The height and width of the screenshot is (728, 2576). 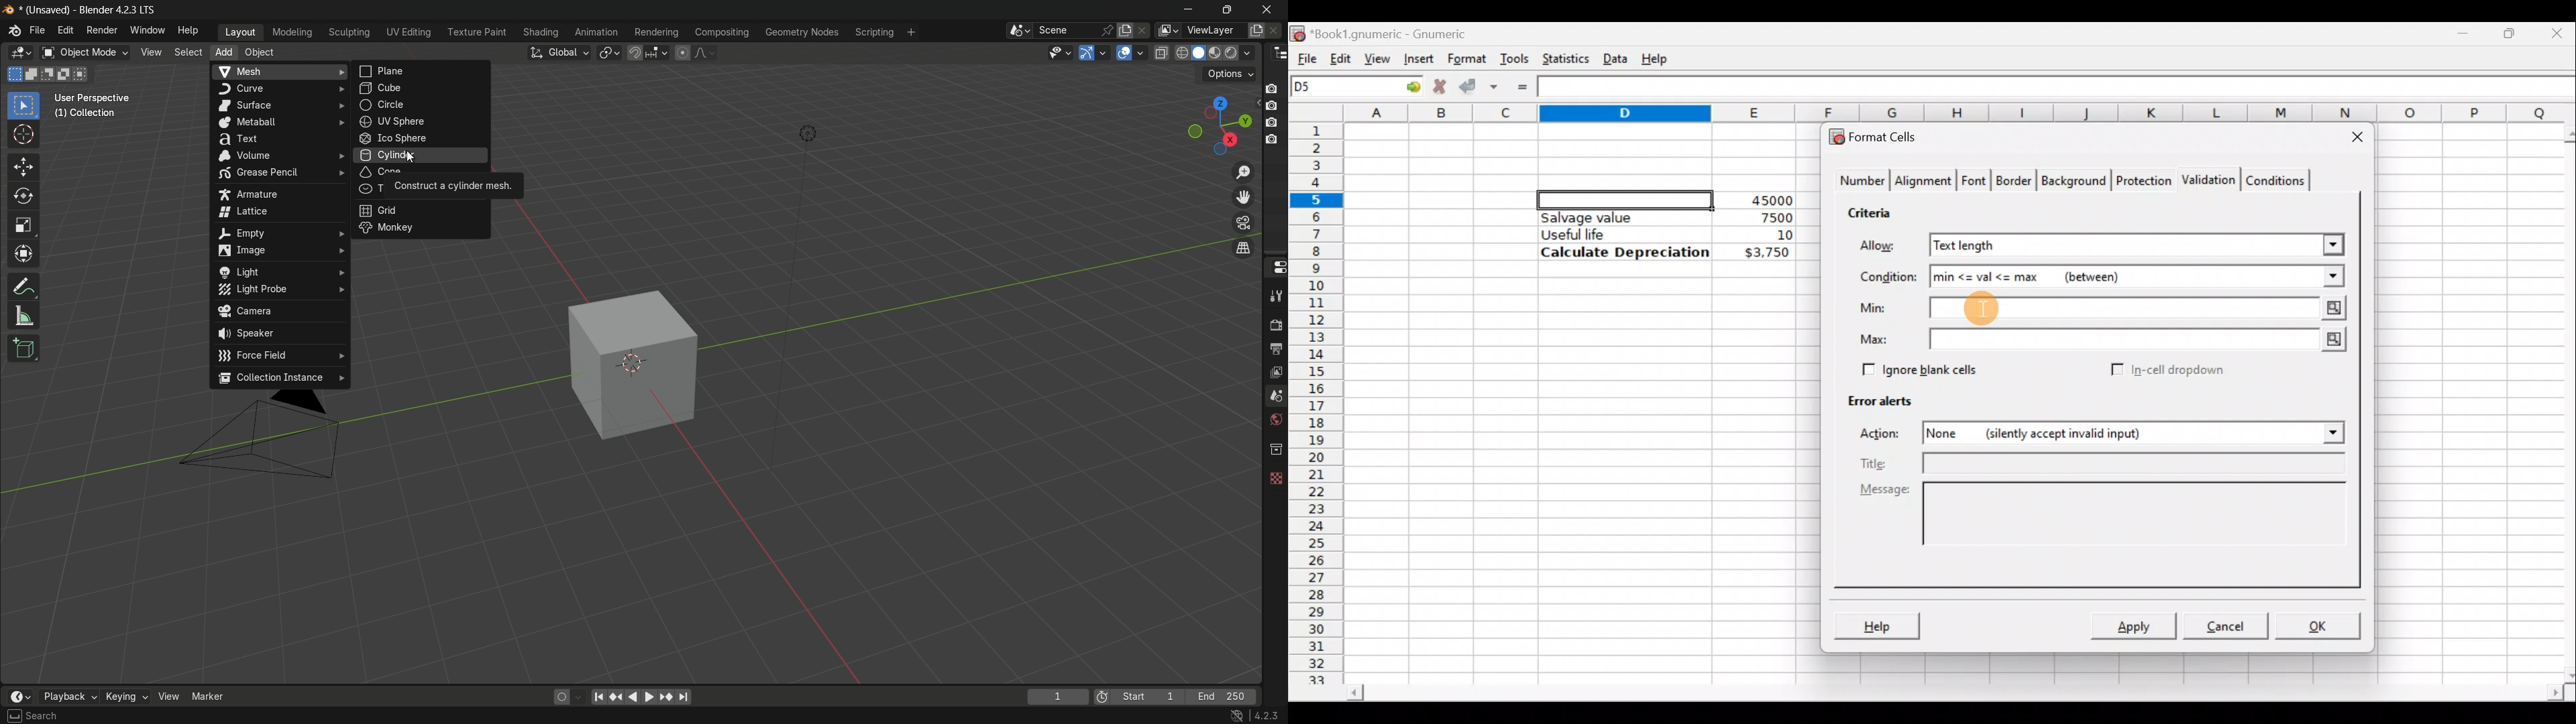 What do you see at coordinates (1859, 182) in the screenshot?
I see `Number` at bounding box center [1859, 182].